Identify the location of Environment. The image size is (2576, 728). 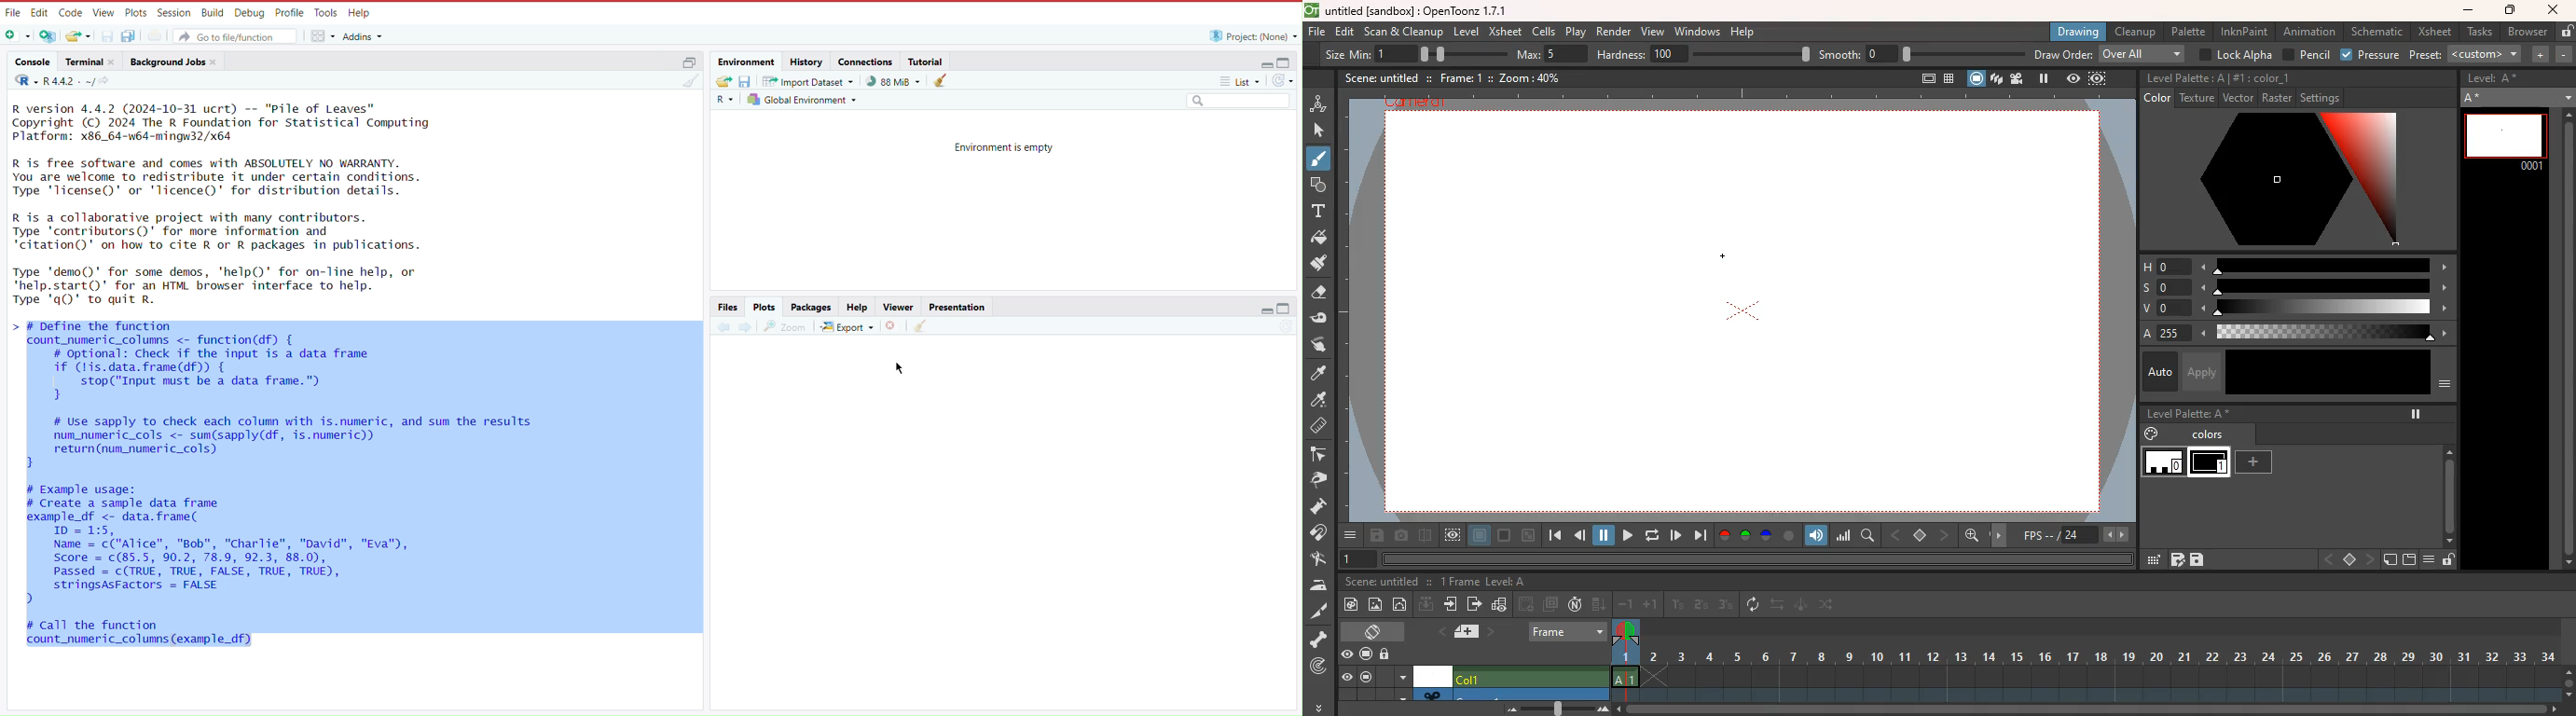
(749, 62).